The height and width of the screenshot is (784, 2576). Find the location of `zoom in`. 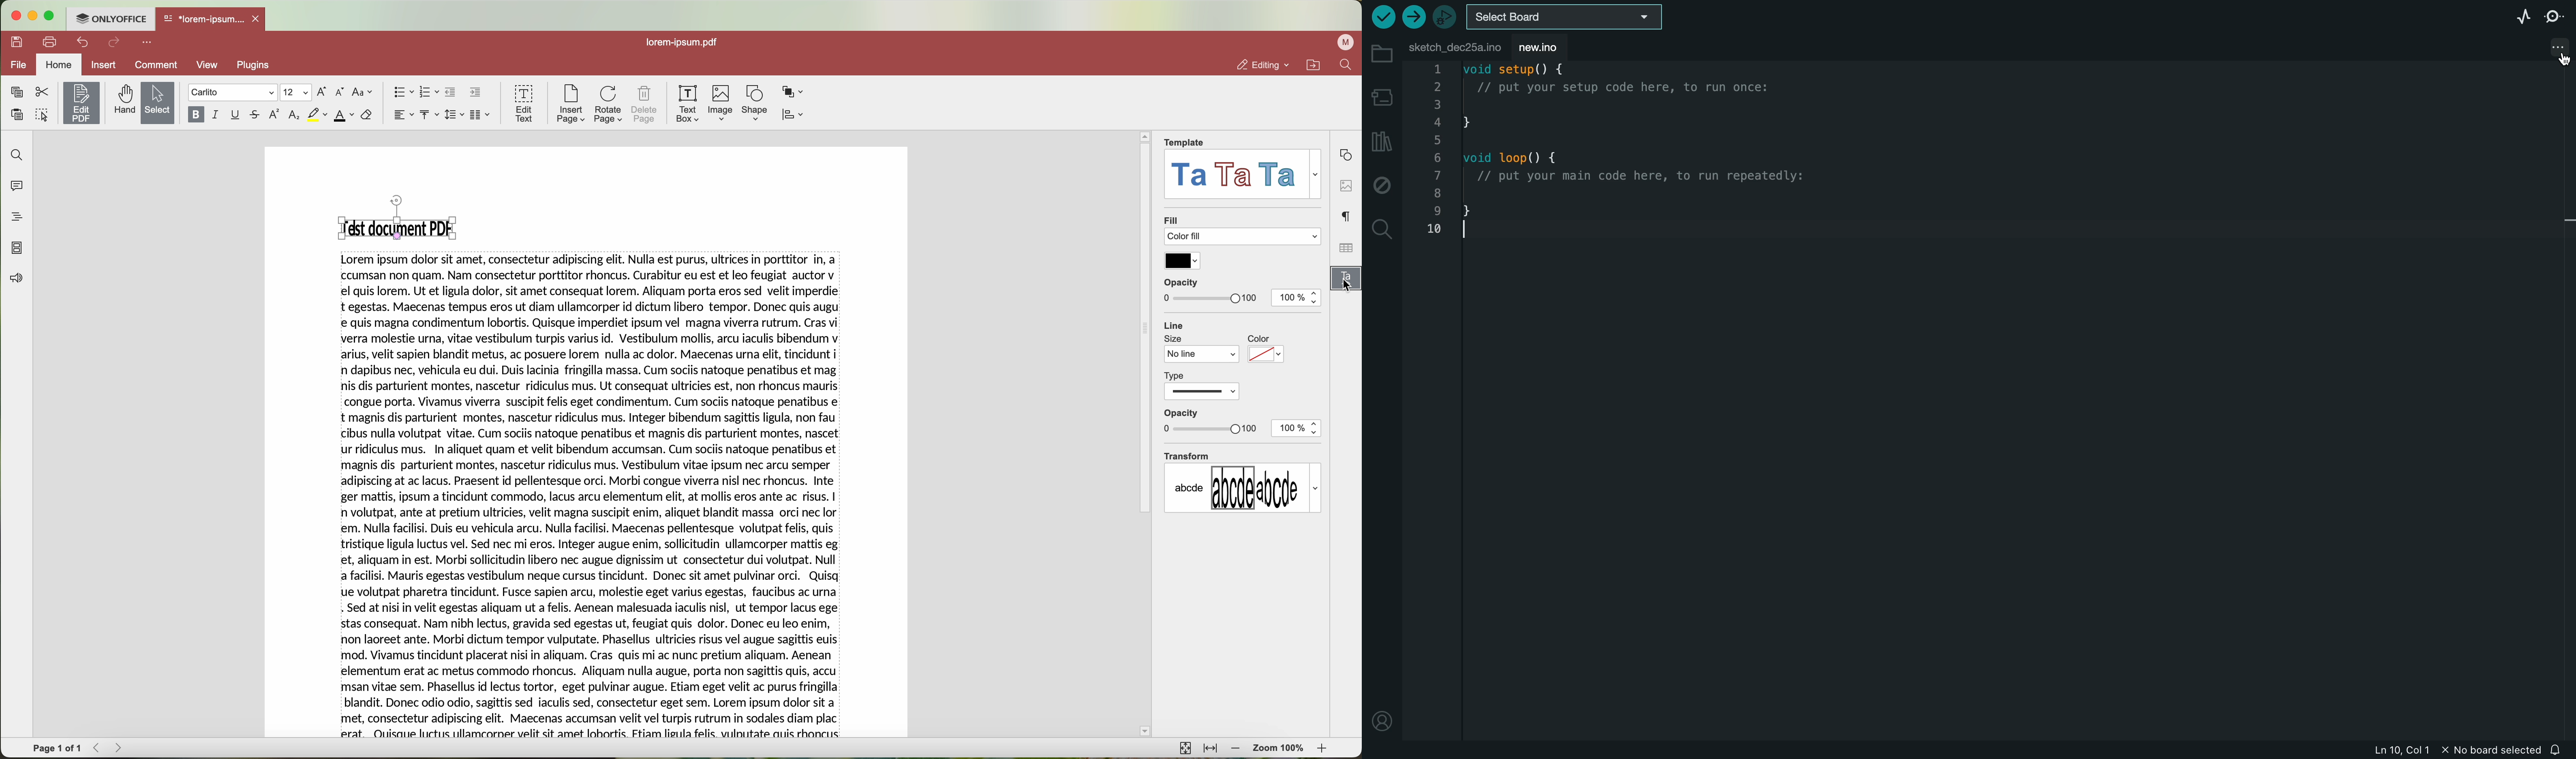

zoom in is located at coordinates (1324, 748).